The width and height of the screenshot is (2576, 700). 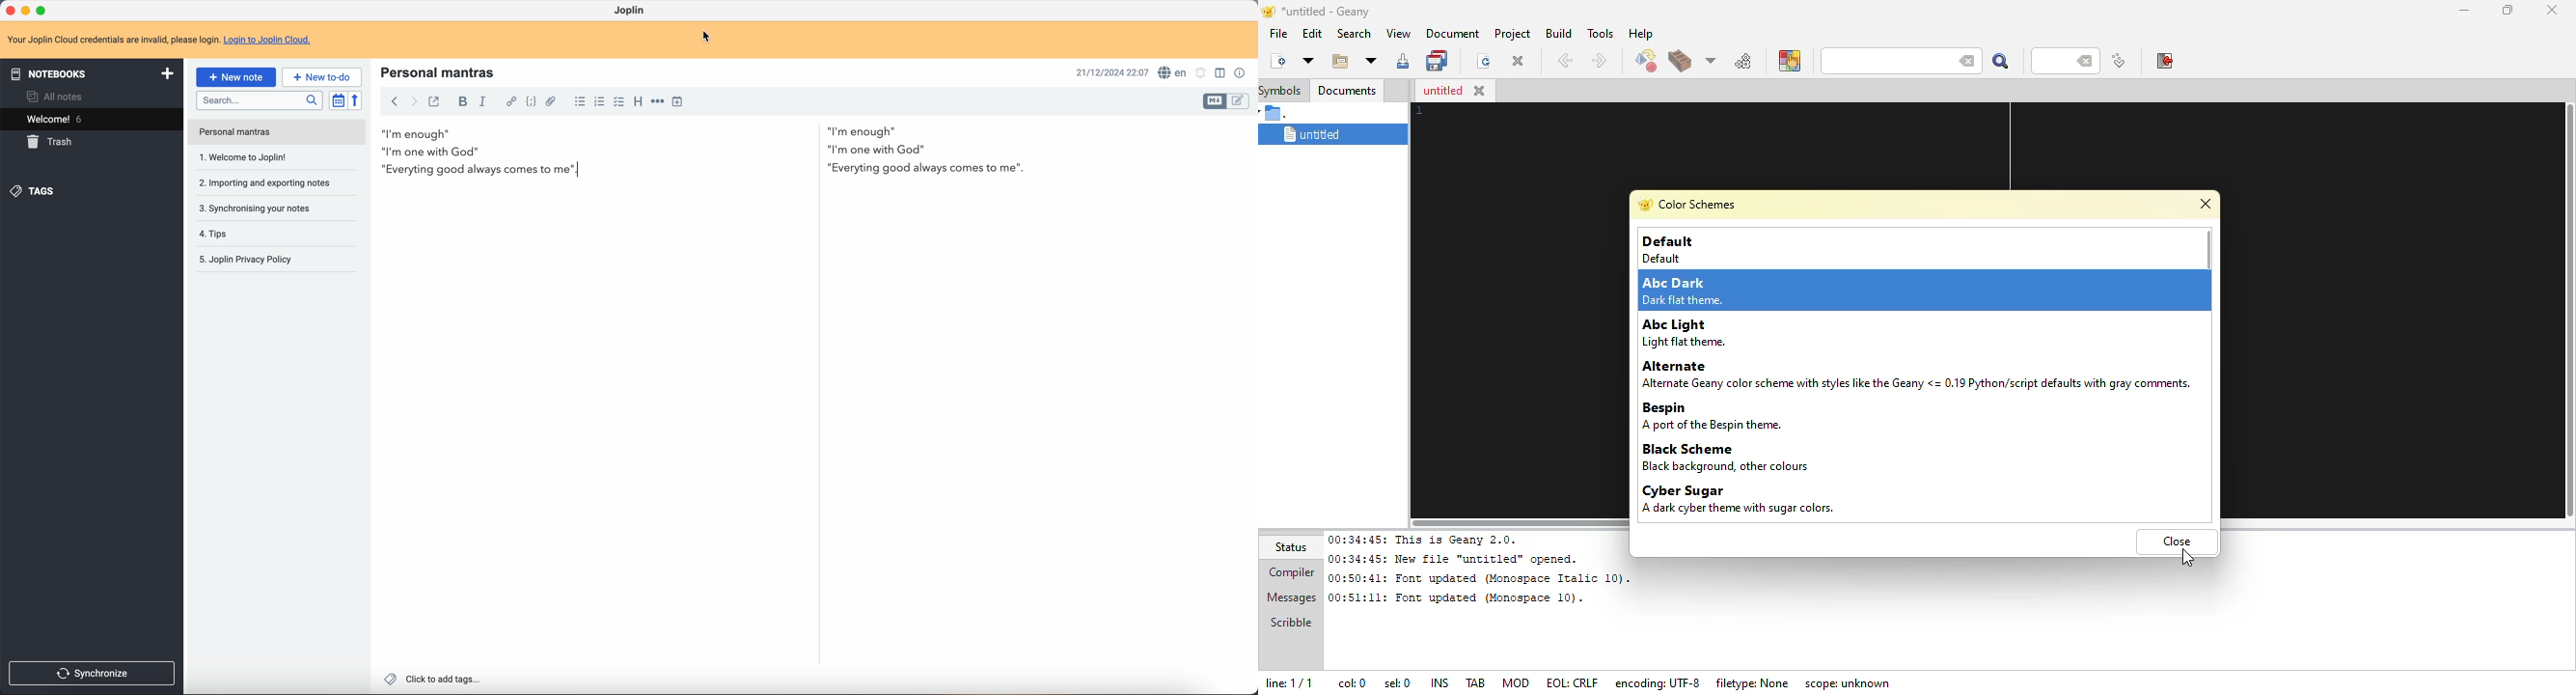 I want to click on untitled, so click(x=1440, y=91).